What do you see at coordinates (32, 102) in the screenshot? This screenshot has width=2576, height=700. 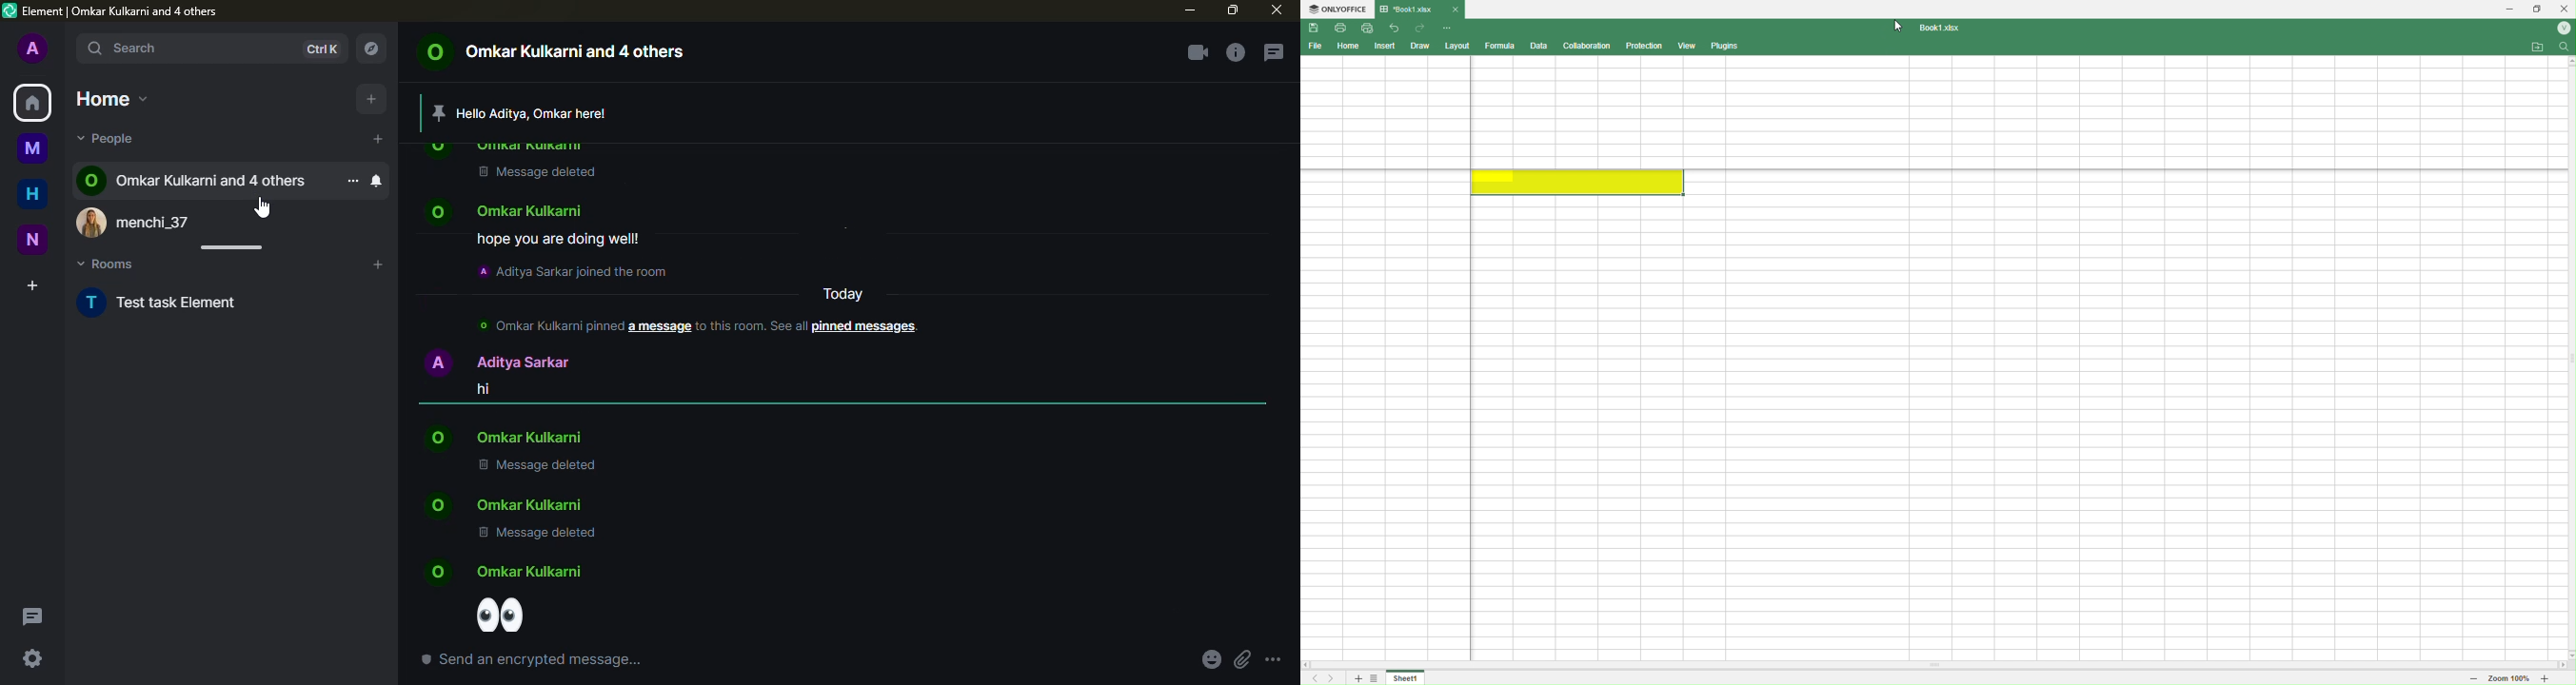 I see `home` at bounding box center [32, 102].